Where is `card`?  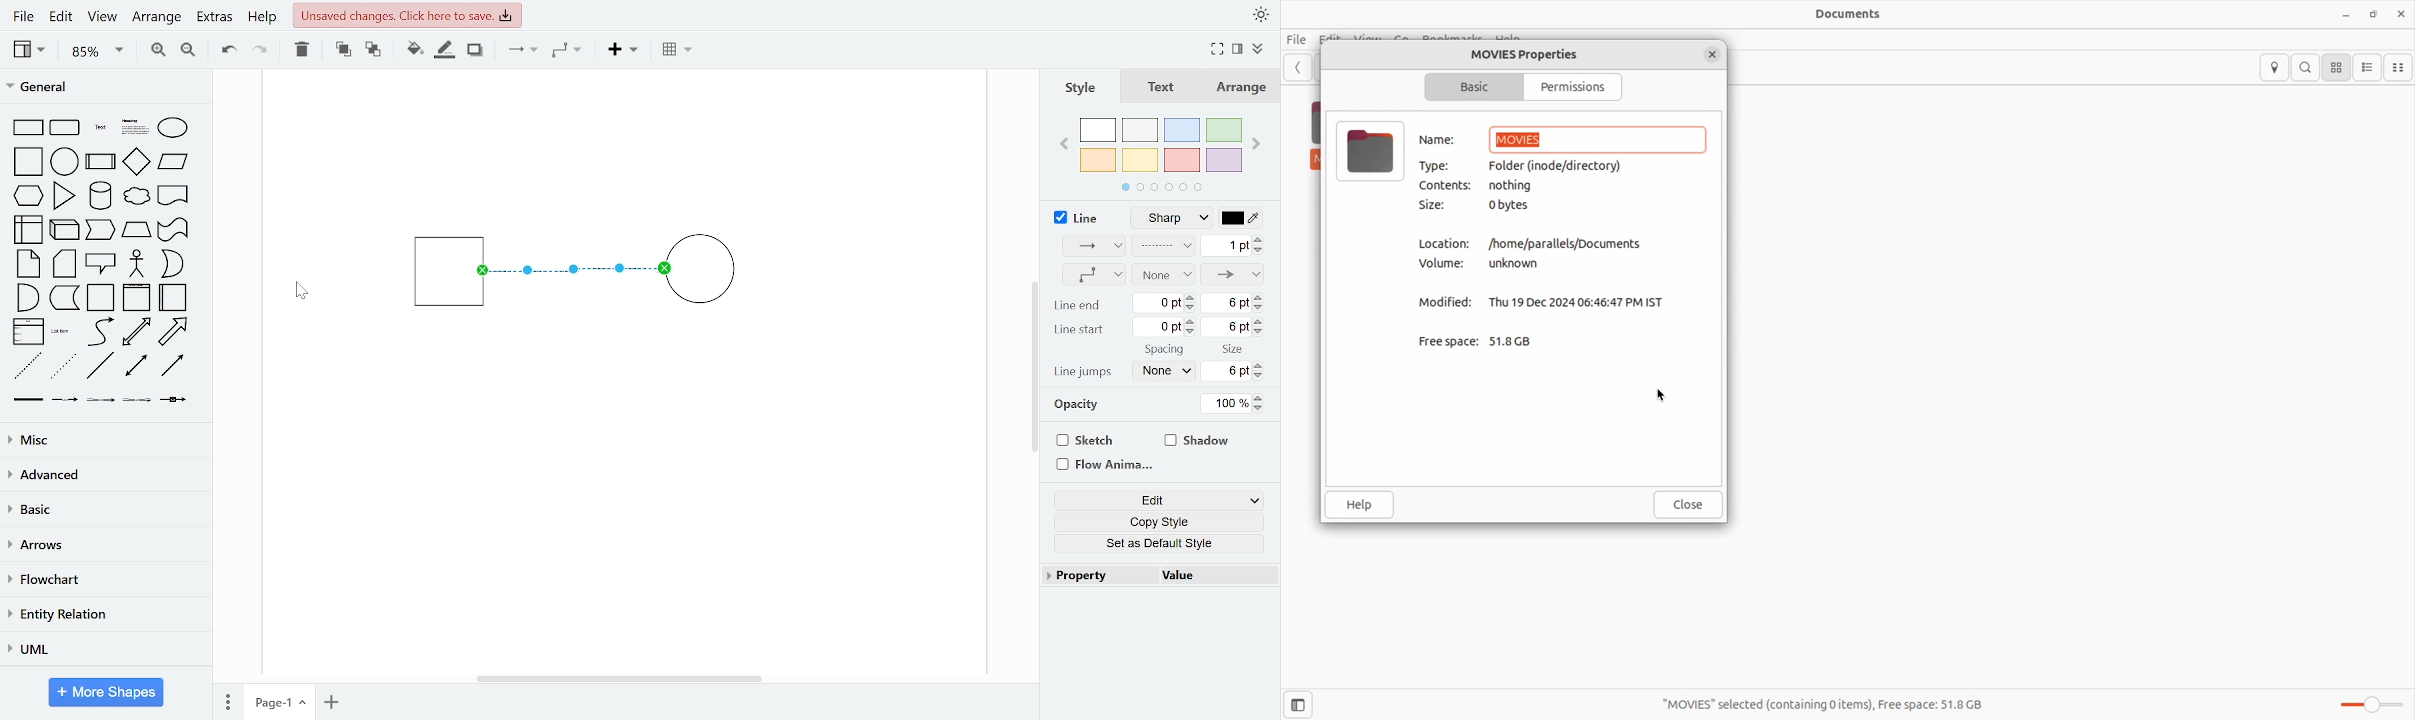 card is located at coordinates (66, 264).